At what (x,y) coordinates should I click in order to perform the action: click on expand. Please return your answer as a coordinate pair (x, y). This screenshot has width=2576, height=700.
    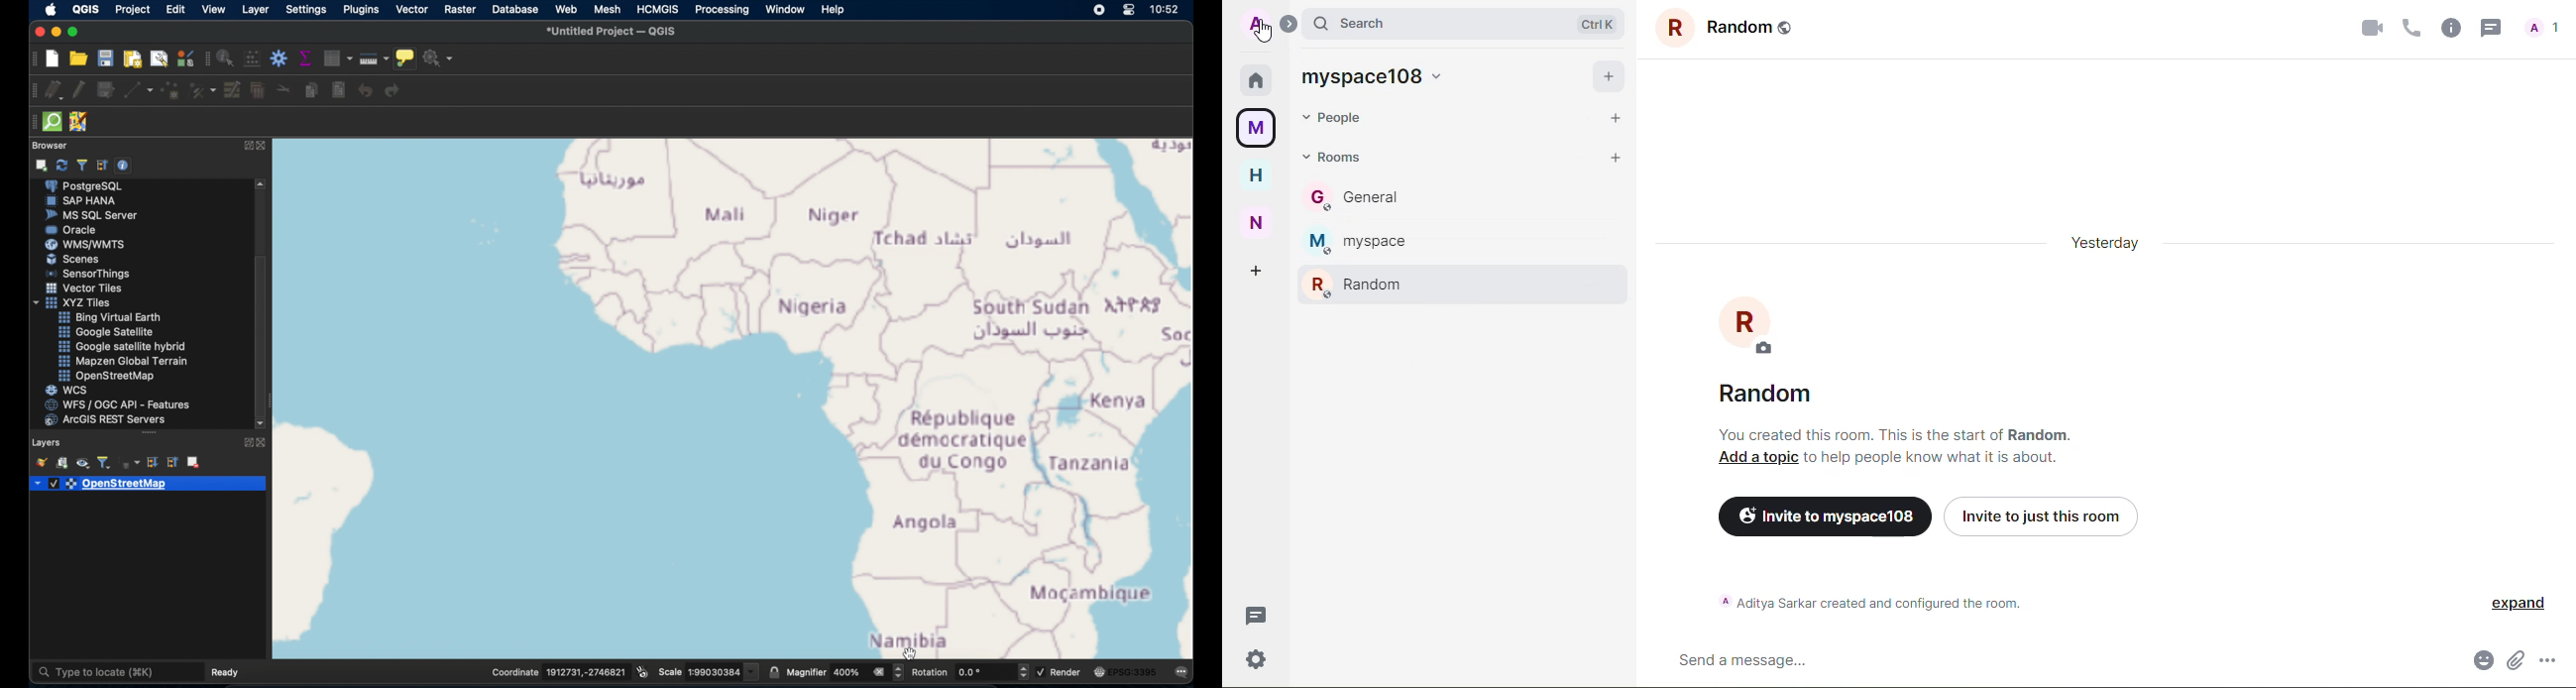
    Looking at the image, I should click on (2517, 604).